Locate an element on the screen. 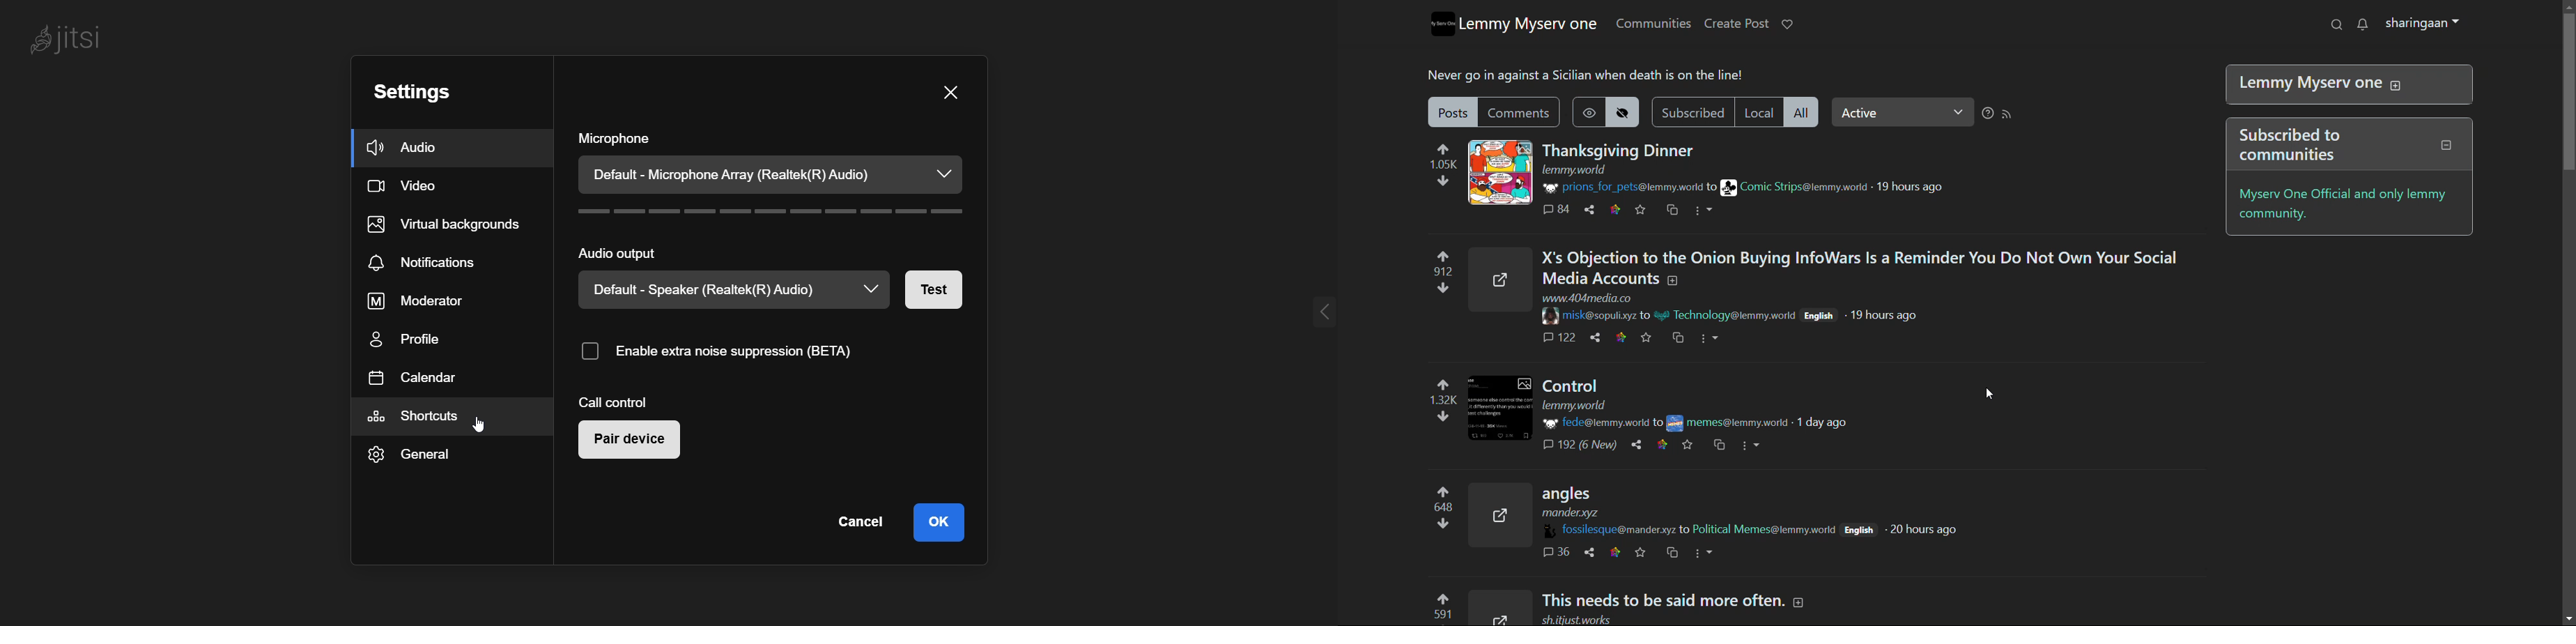 The width and height of the screenshot is (2576, 644). rss is located at coordinates (2007, 114).